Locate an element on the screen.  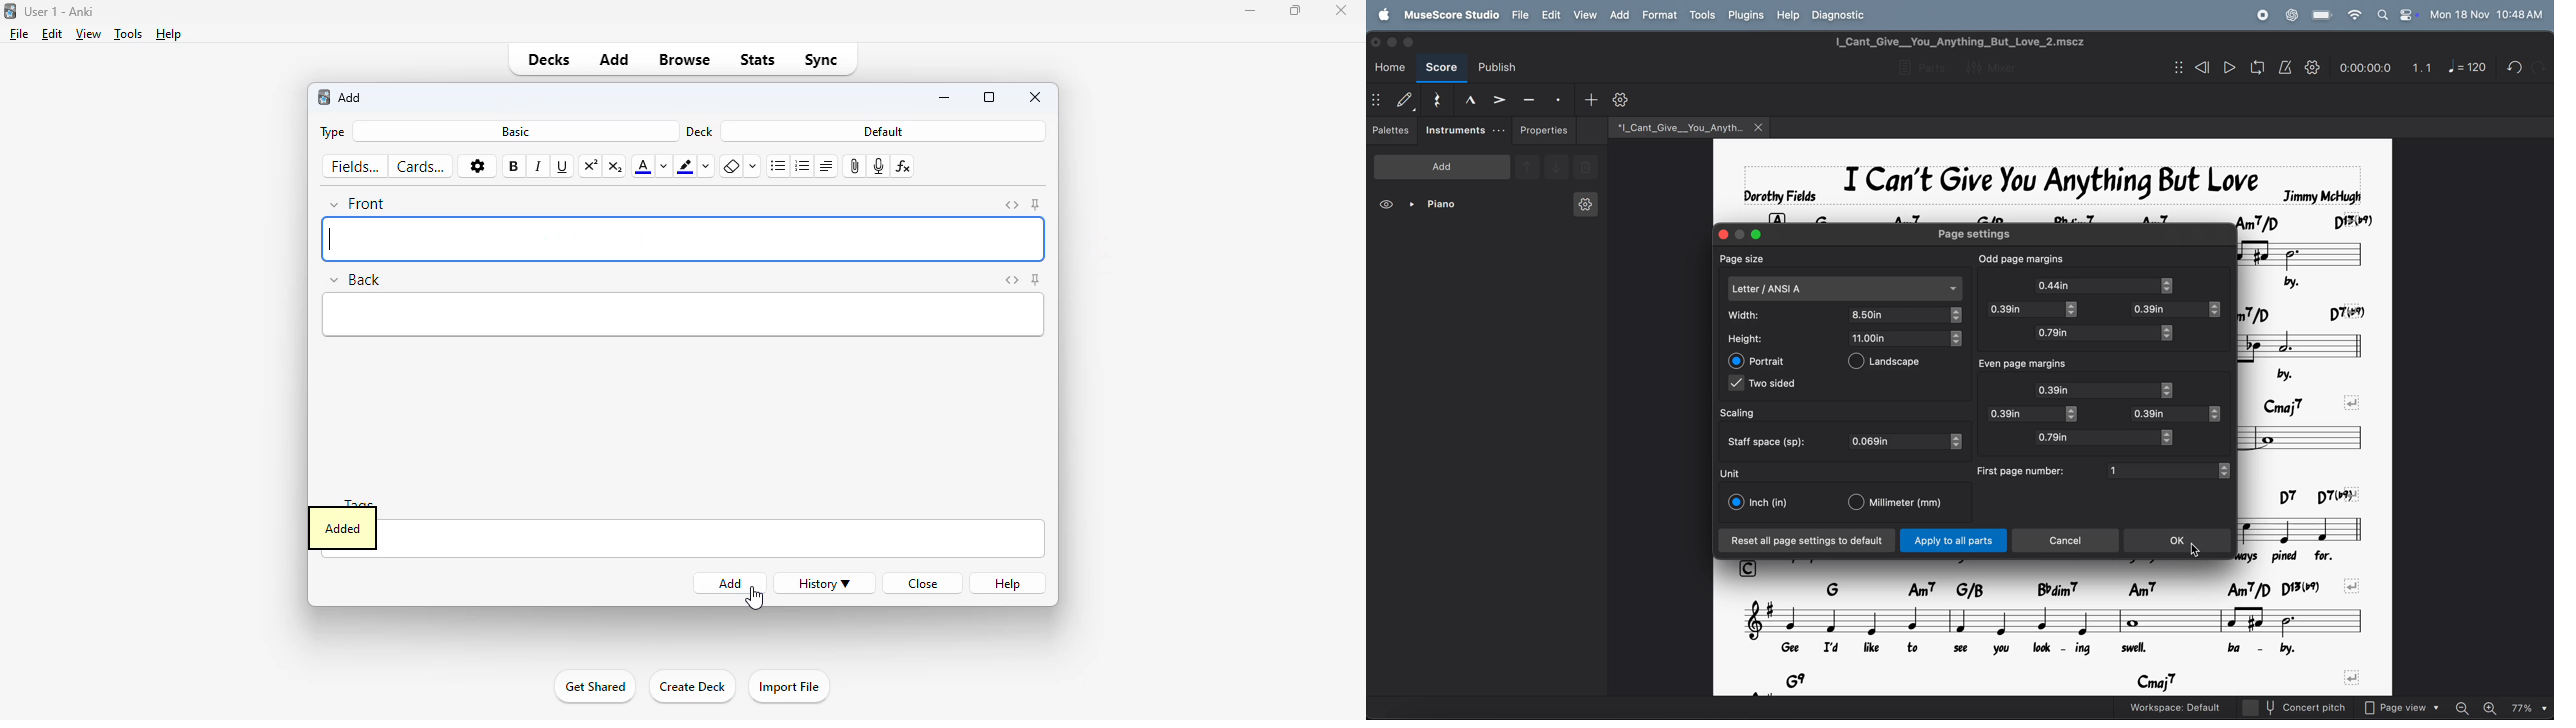
toggle is located at coordinates (2171, 390).